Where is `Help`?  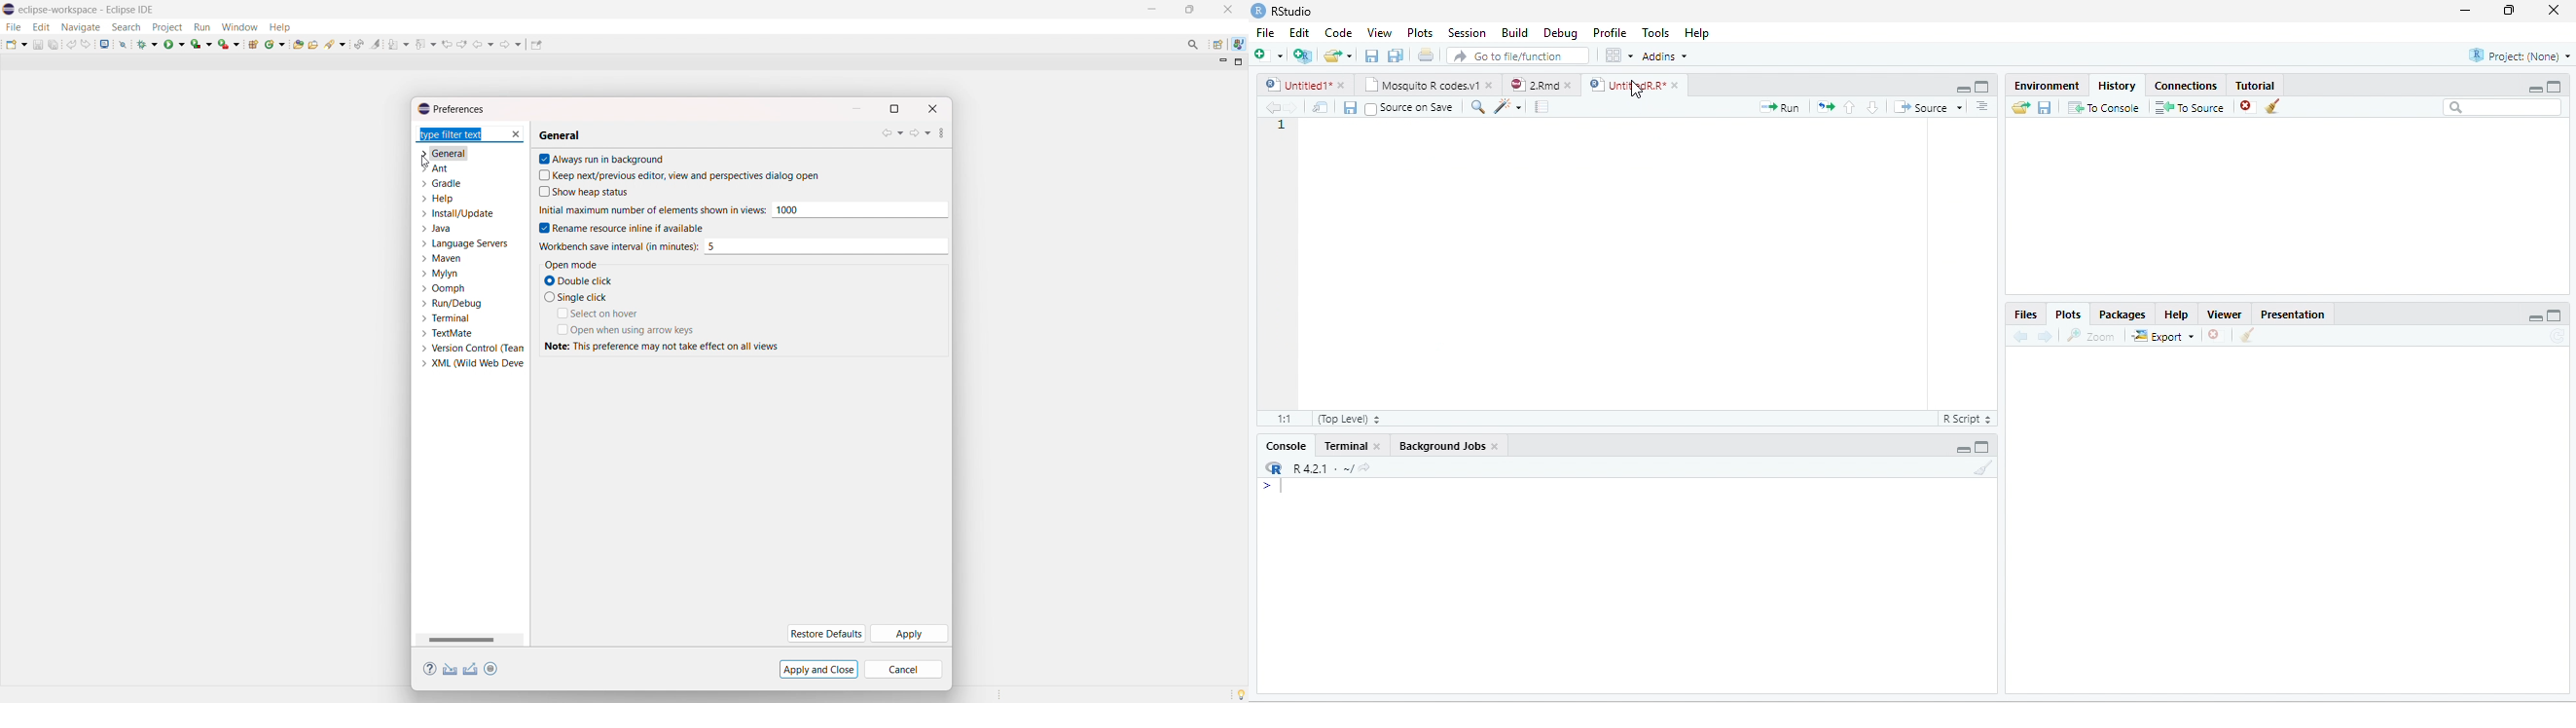
Help is located at coordinates (2176, 314).